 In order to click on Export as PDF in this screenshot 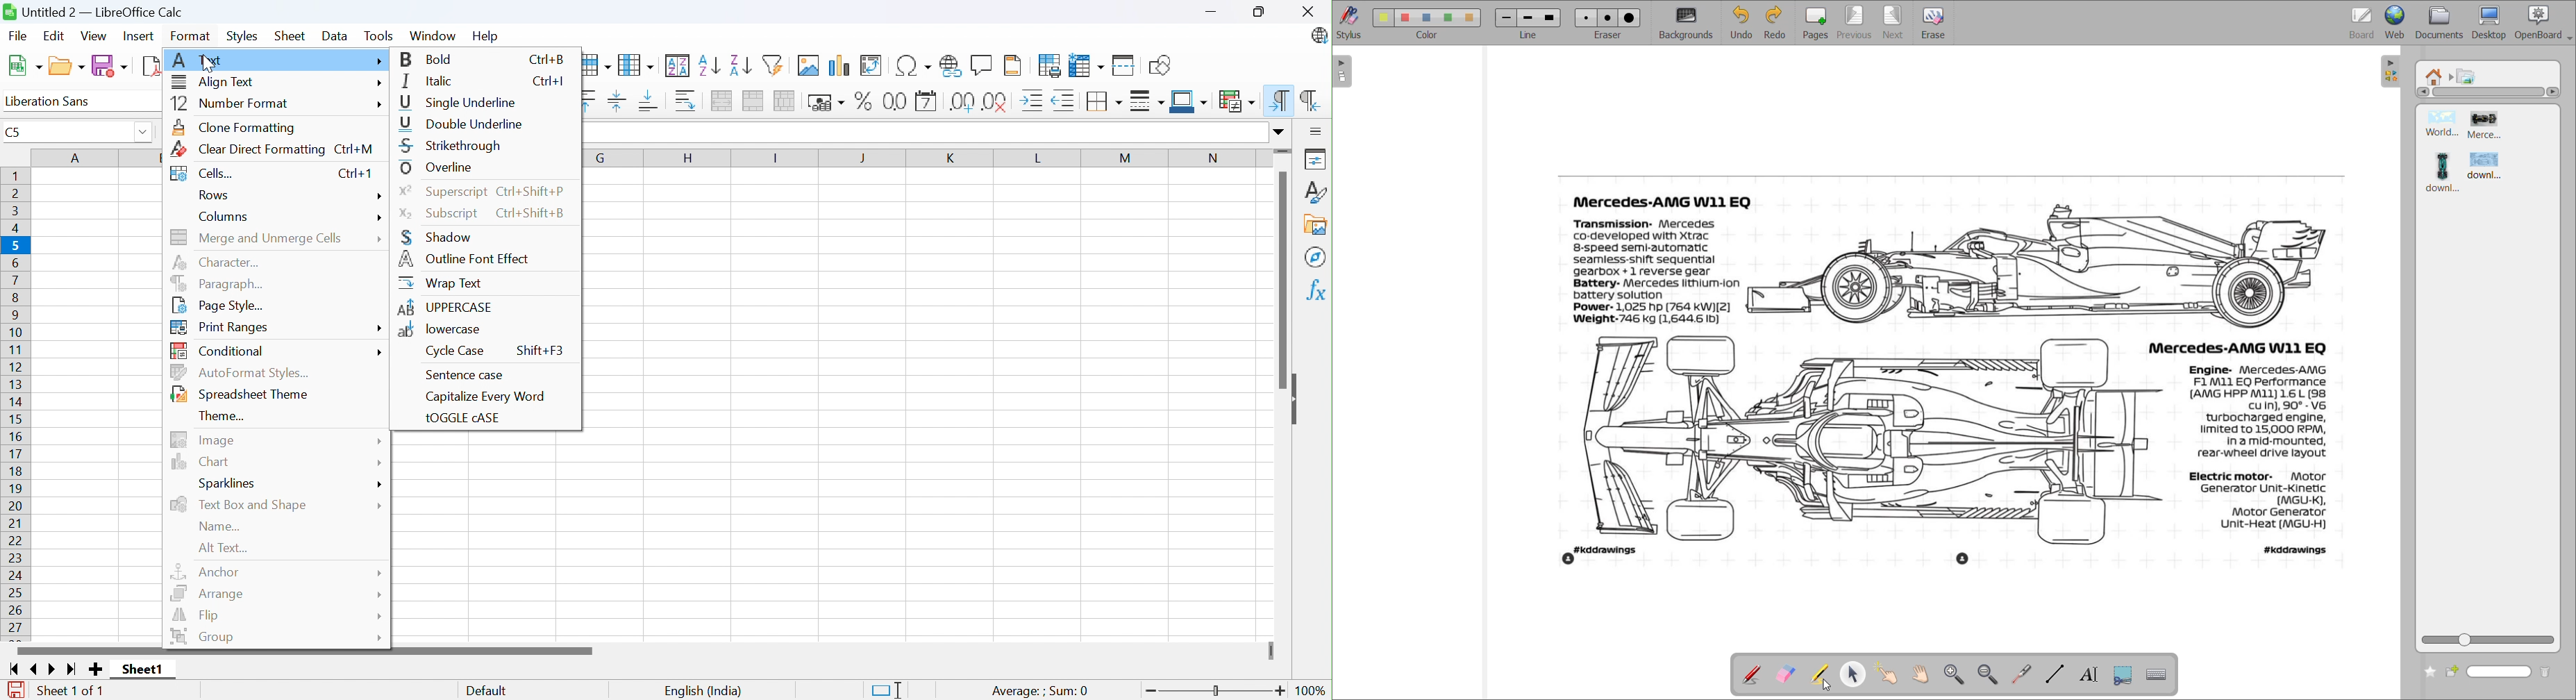, I will do `click(151, 67)`.